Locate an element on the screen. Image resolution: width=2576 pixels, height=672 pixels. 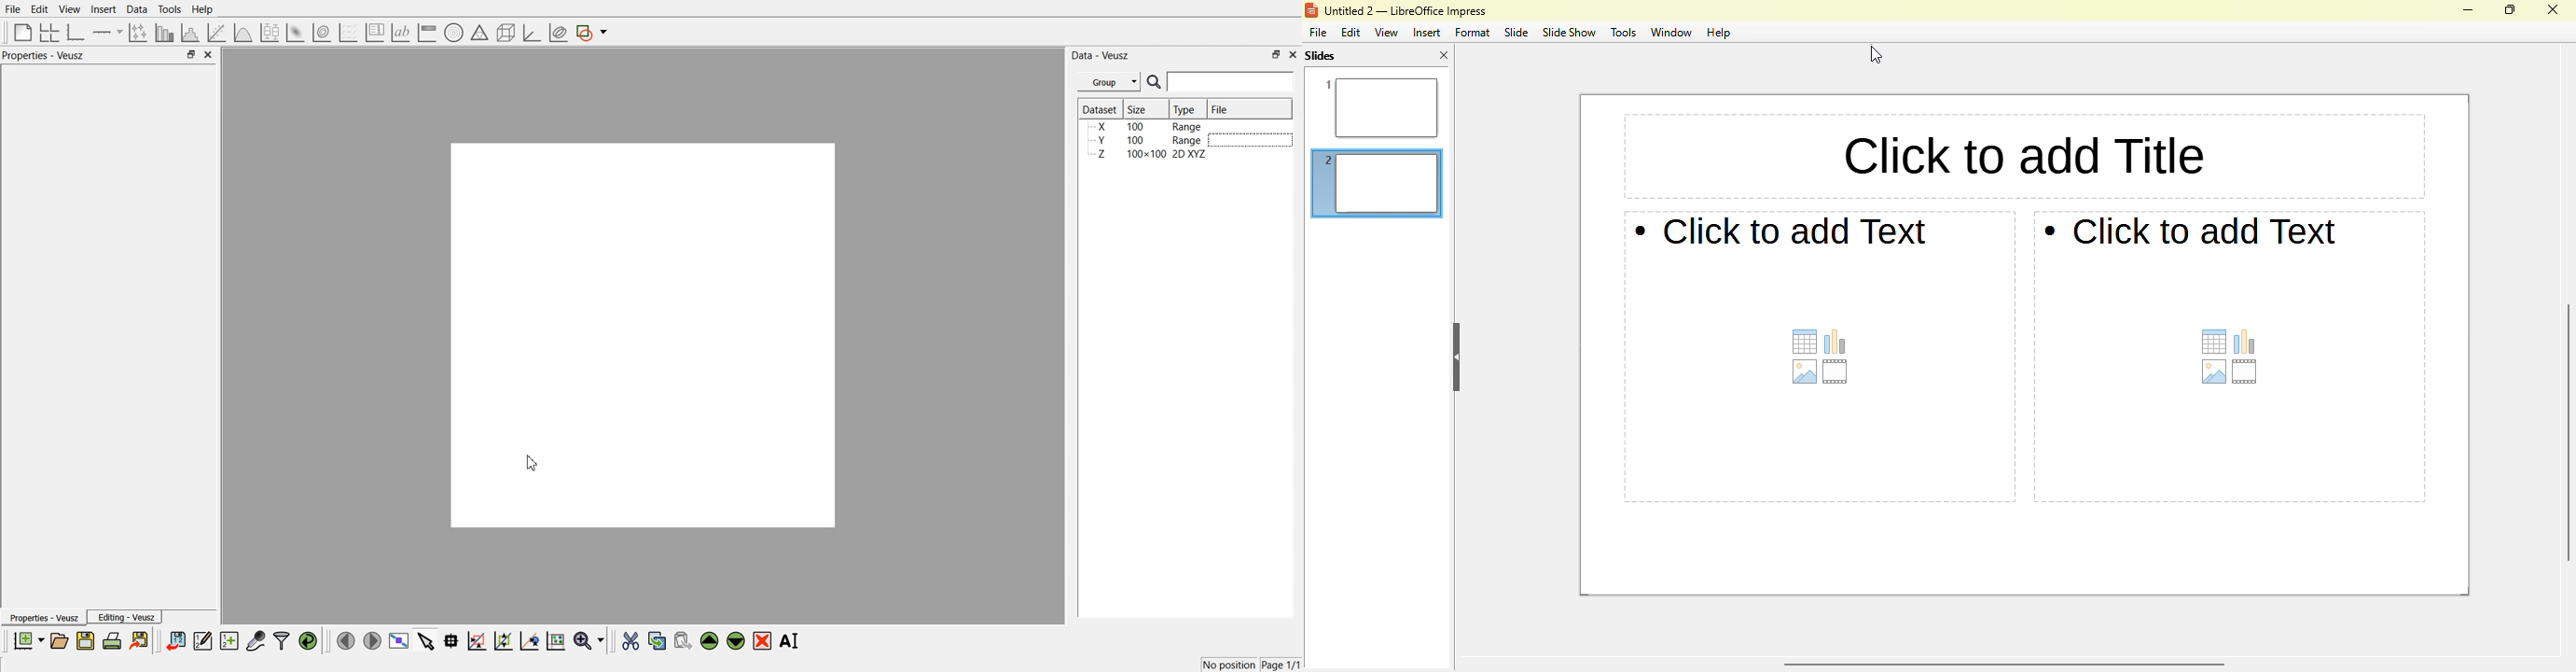
slide 1 is located at coordinates (1376, 106).